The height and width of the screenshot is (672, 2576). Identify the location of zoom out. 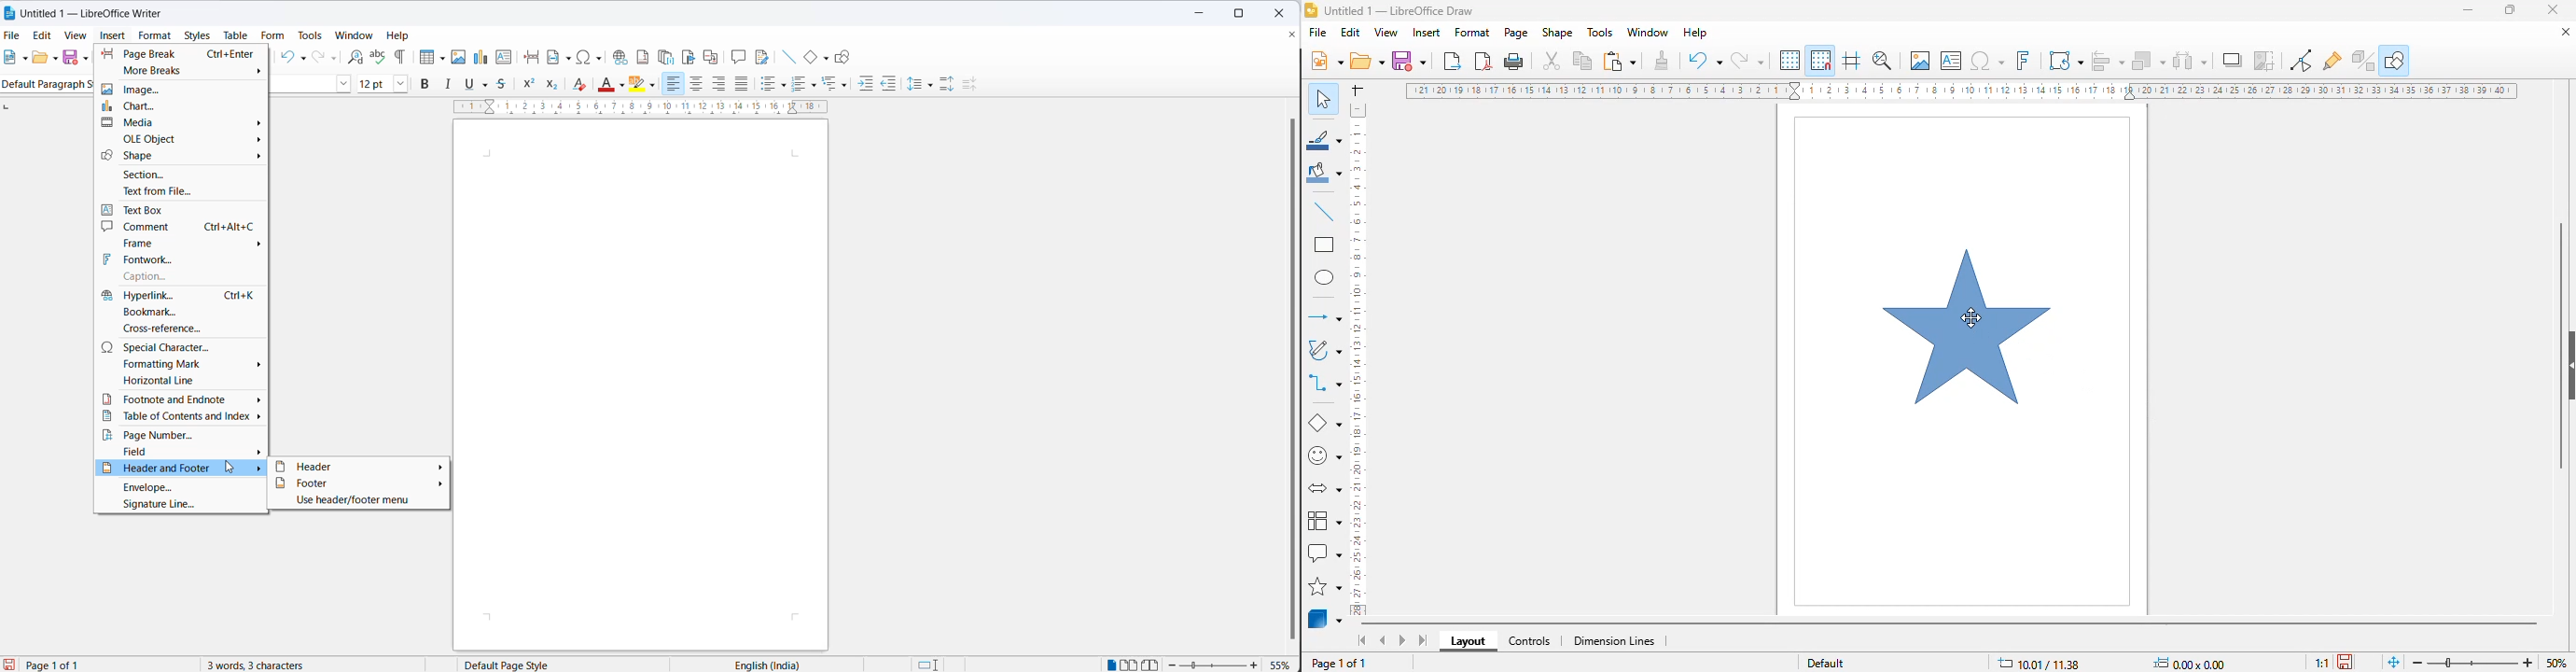
(2528, 662).